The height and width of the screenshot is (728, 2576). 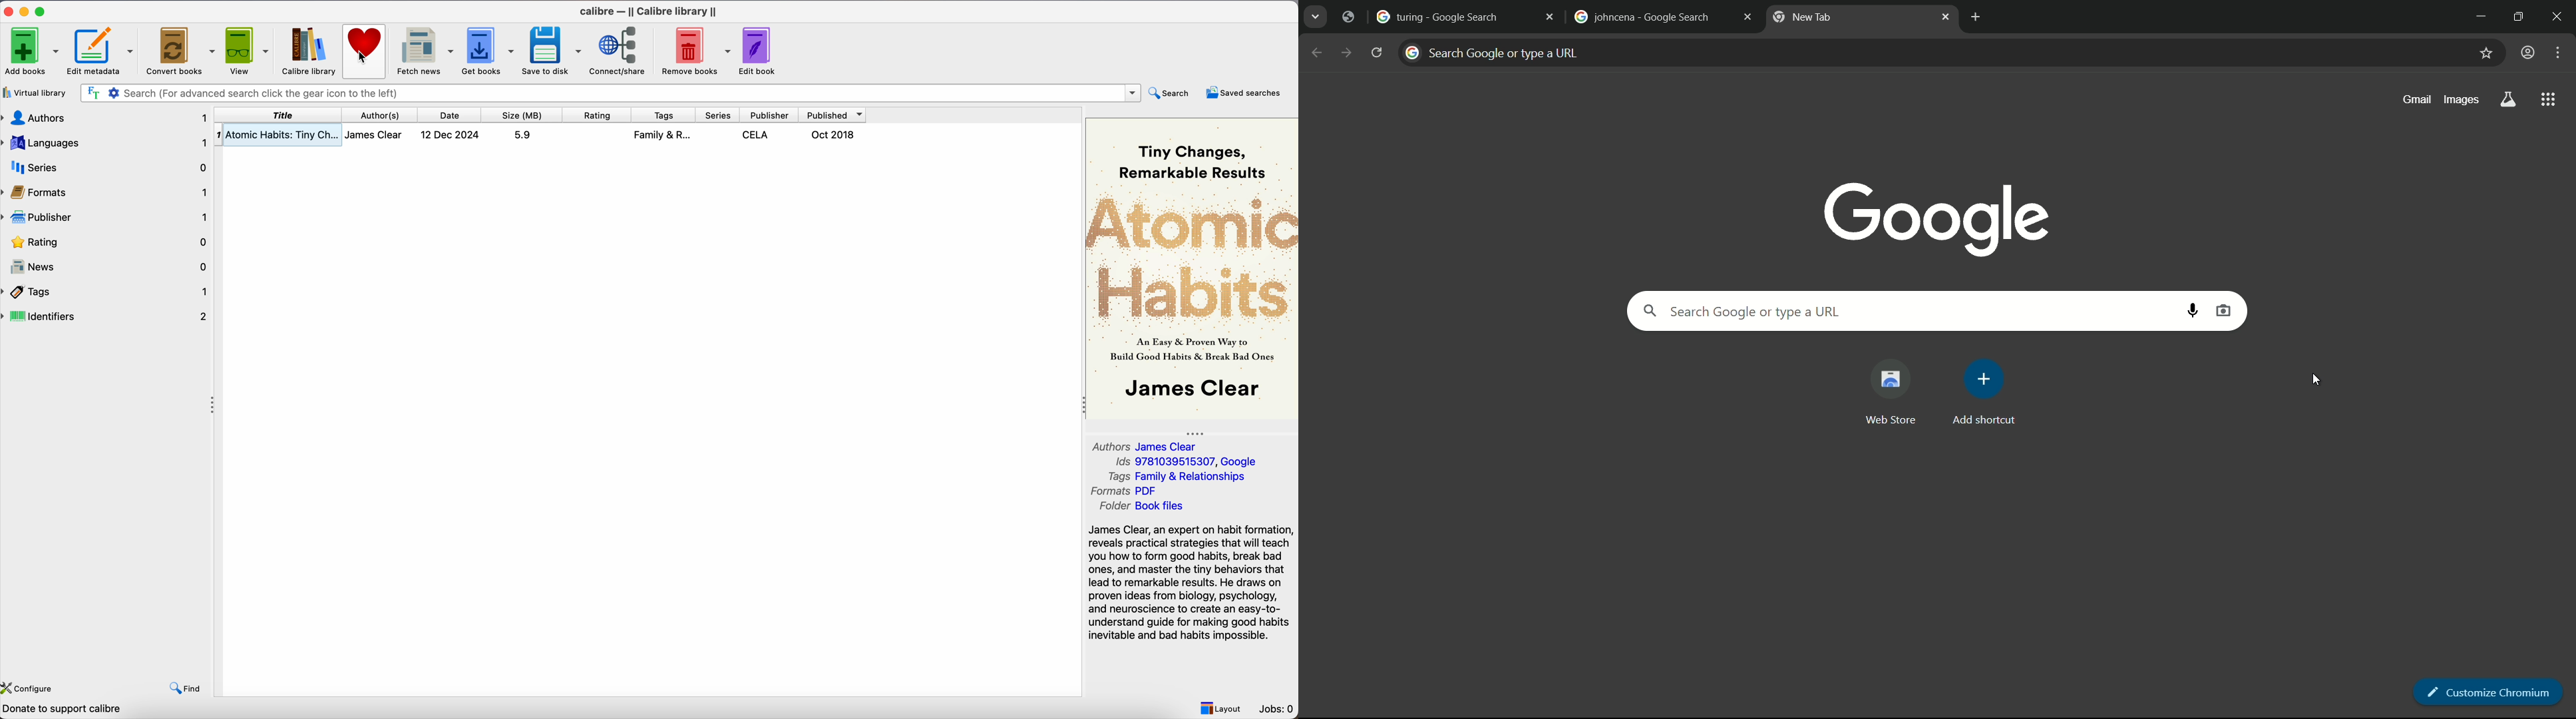 I want to click on authors James Clear, so click(x=1142, y=446).